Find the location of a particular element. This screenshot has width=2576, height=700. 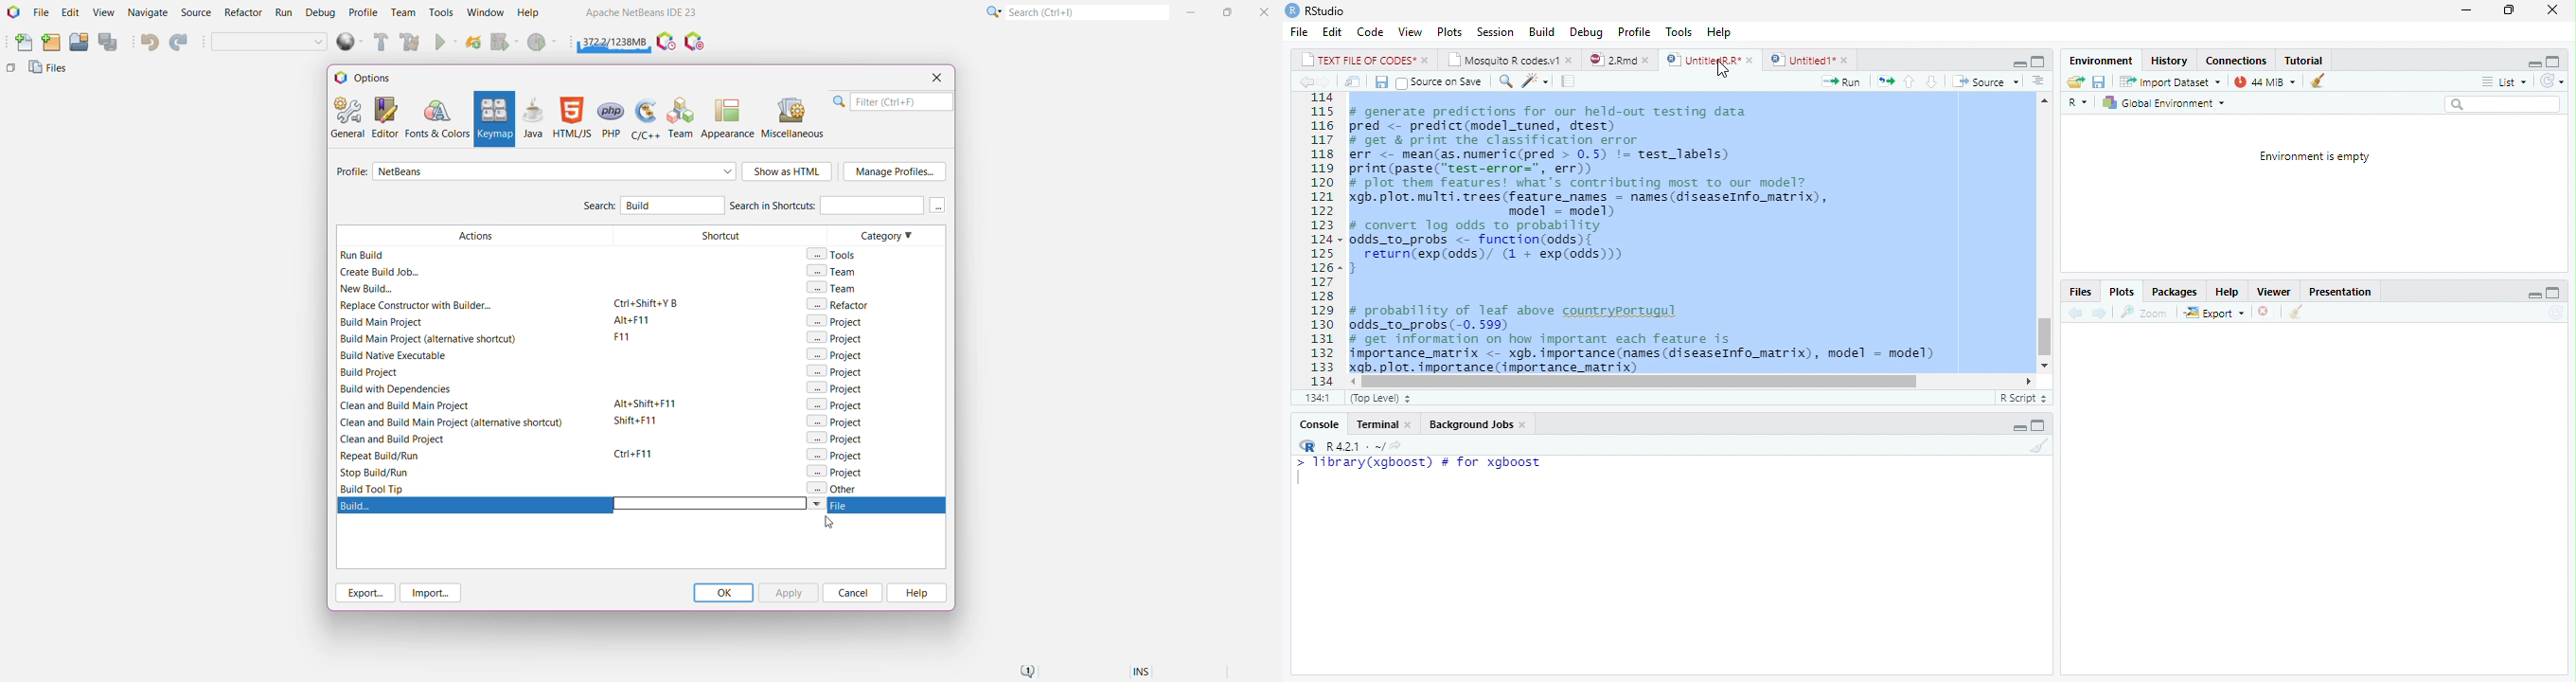

Next is located at coordinates (1329, 81).